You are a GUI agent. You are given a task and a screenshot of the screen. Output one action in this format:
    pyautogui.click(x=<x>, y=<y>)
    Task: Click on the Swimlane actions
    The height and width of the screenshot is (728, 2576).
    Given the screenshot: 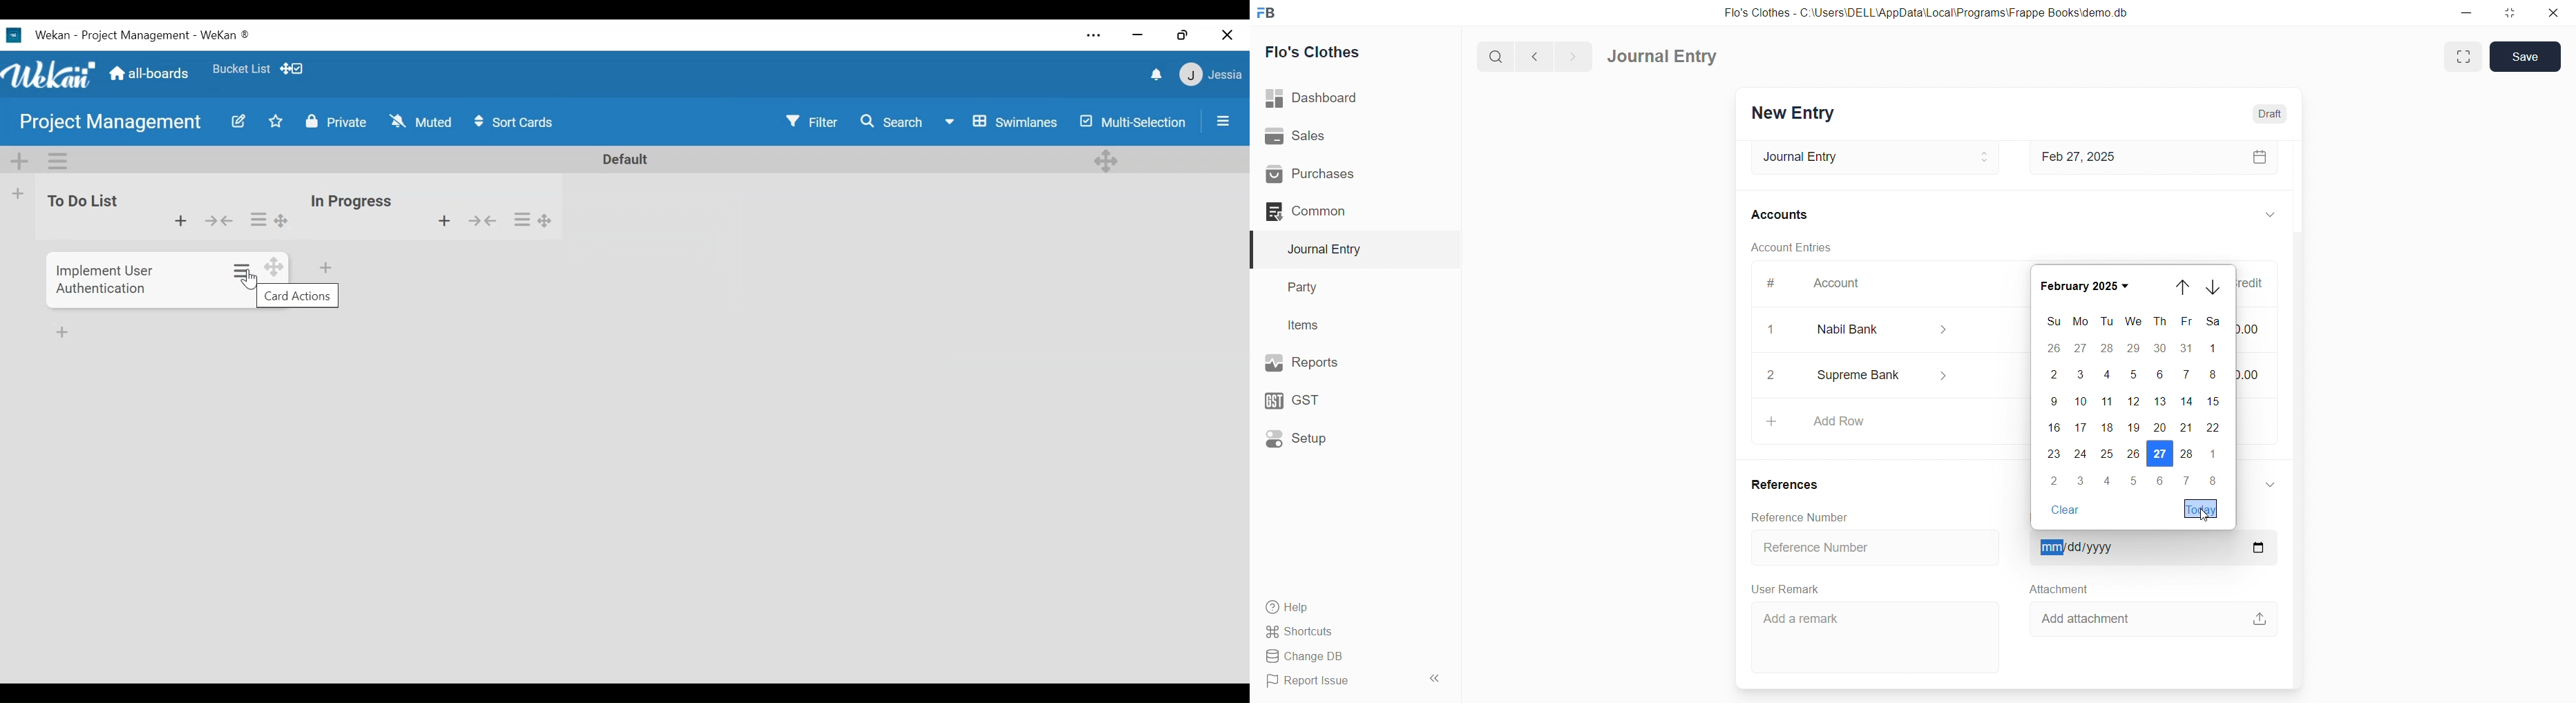 What is the action you would take?
    pyautogui.click(x=58, y=161)
    